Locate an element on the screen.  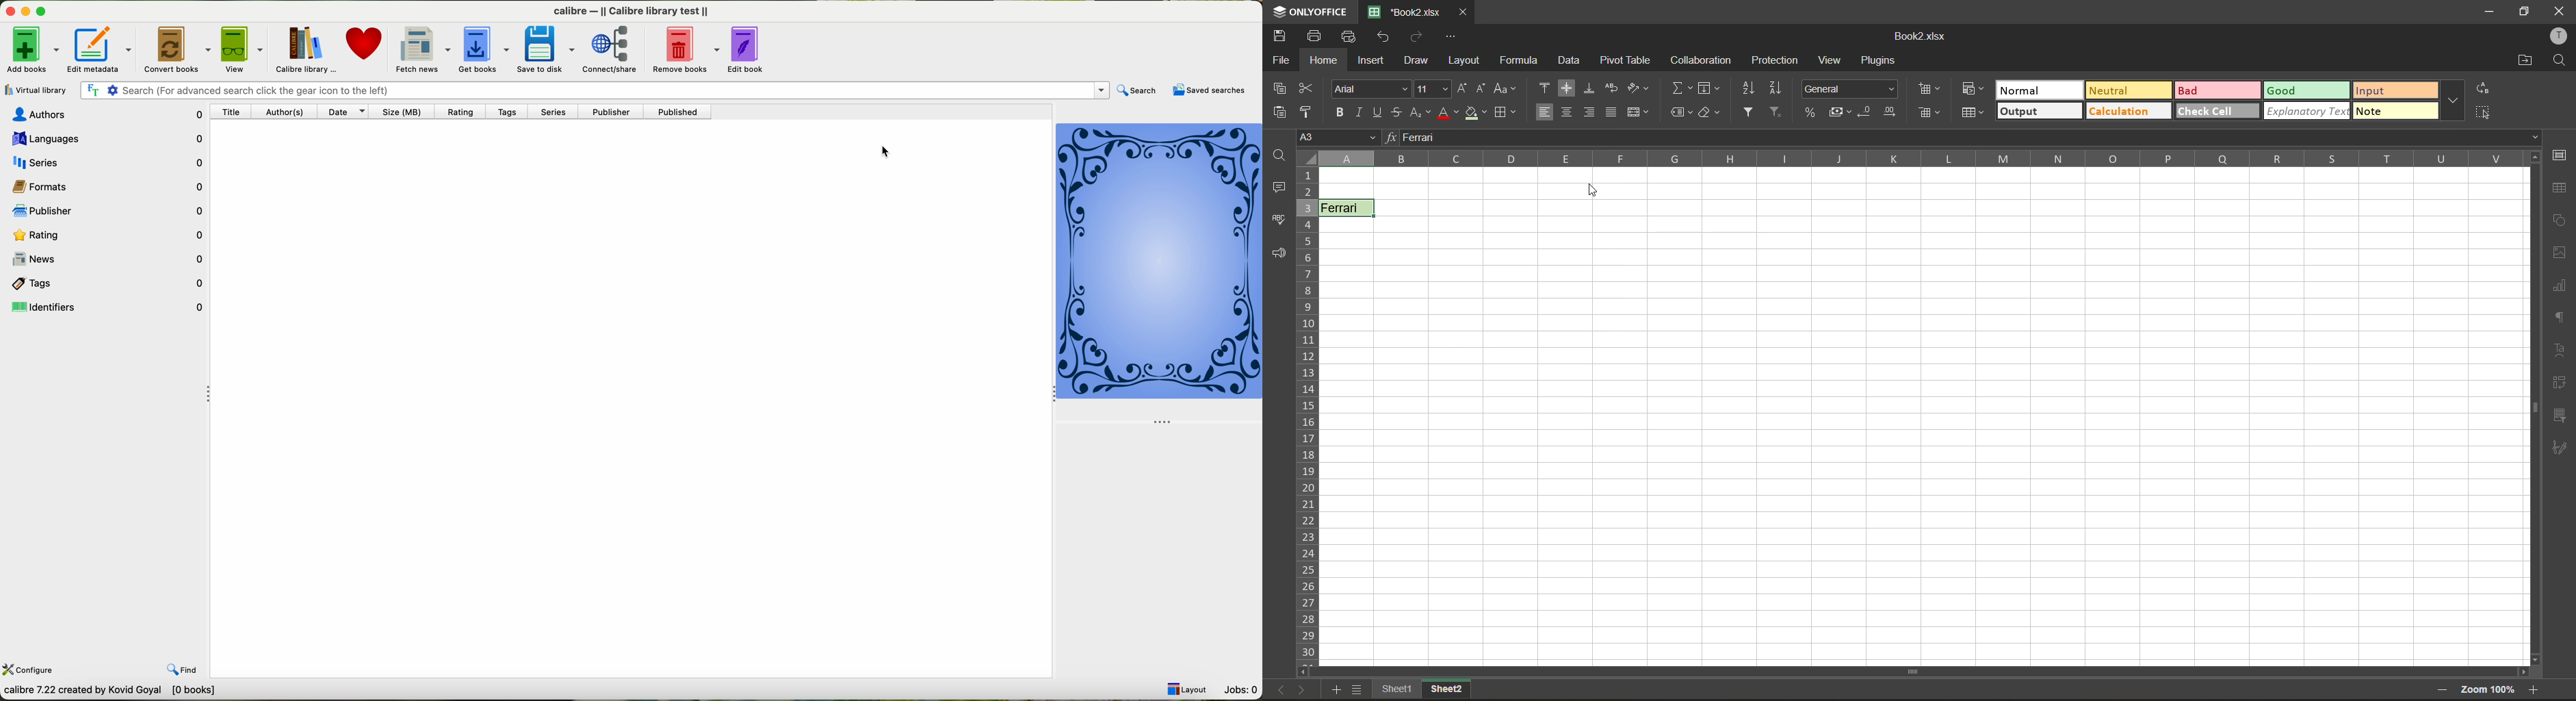
formula bar is located at coordinates (1966, 136).